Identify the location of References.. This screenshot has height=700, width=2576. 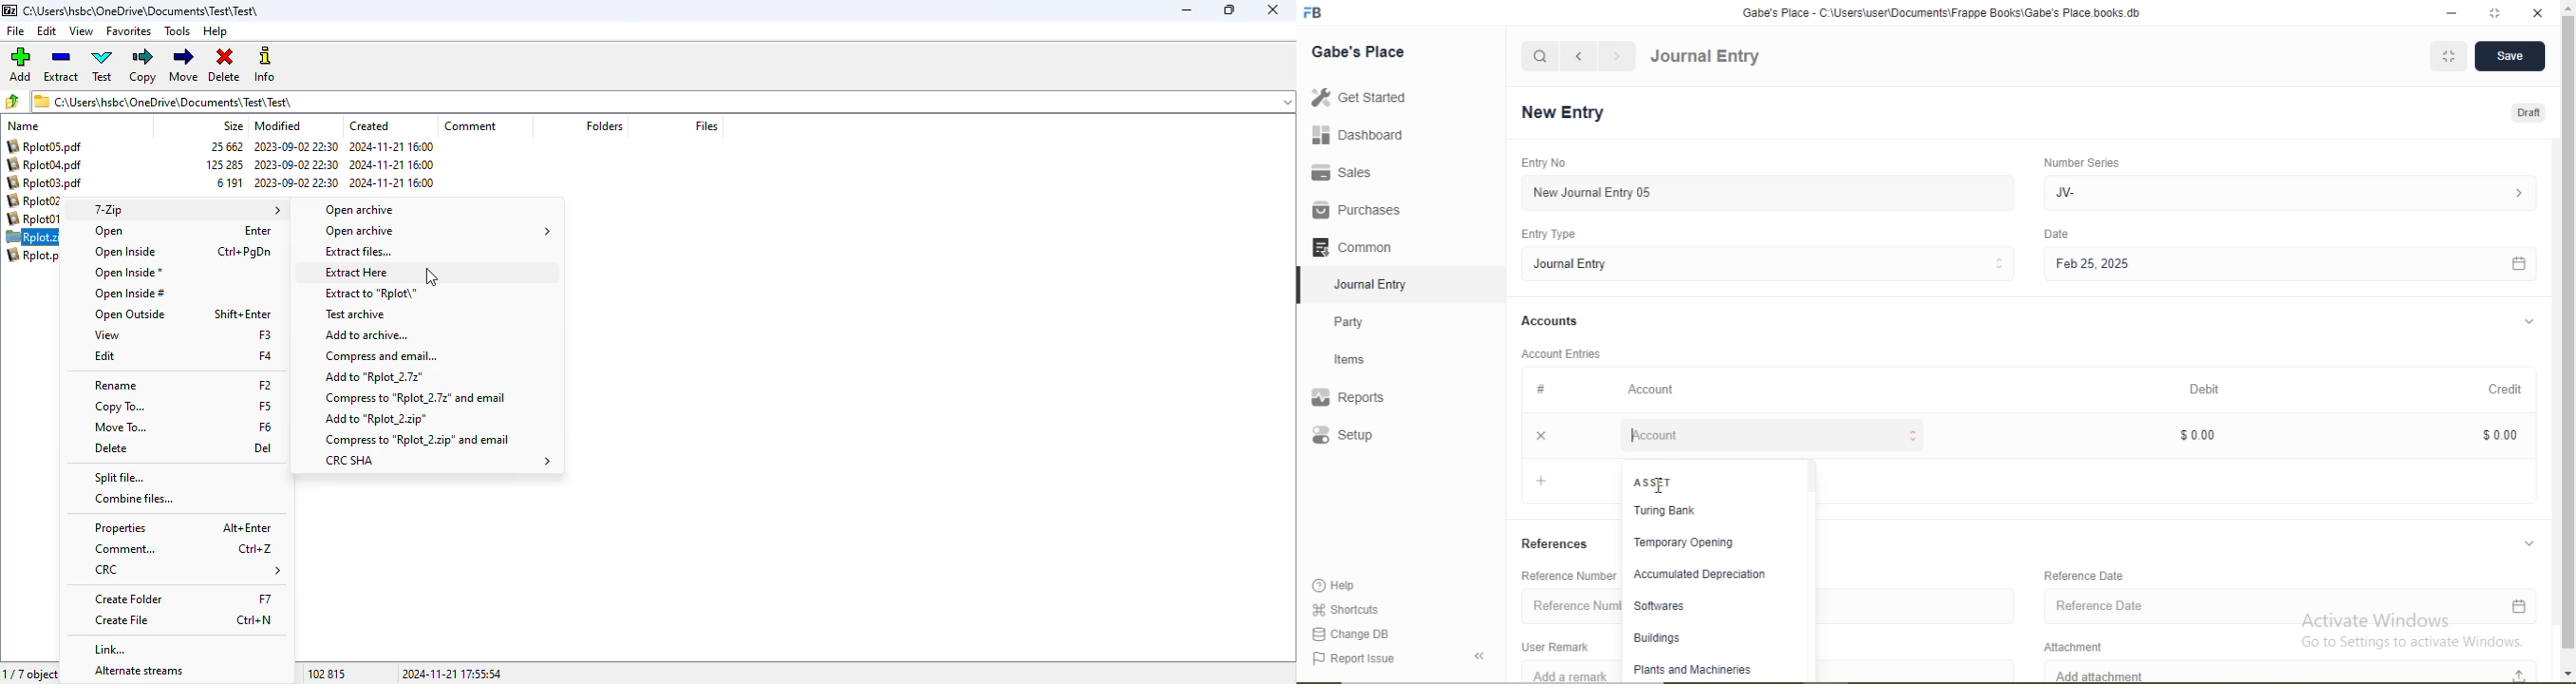
(1555, 543).